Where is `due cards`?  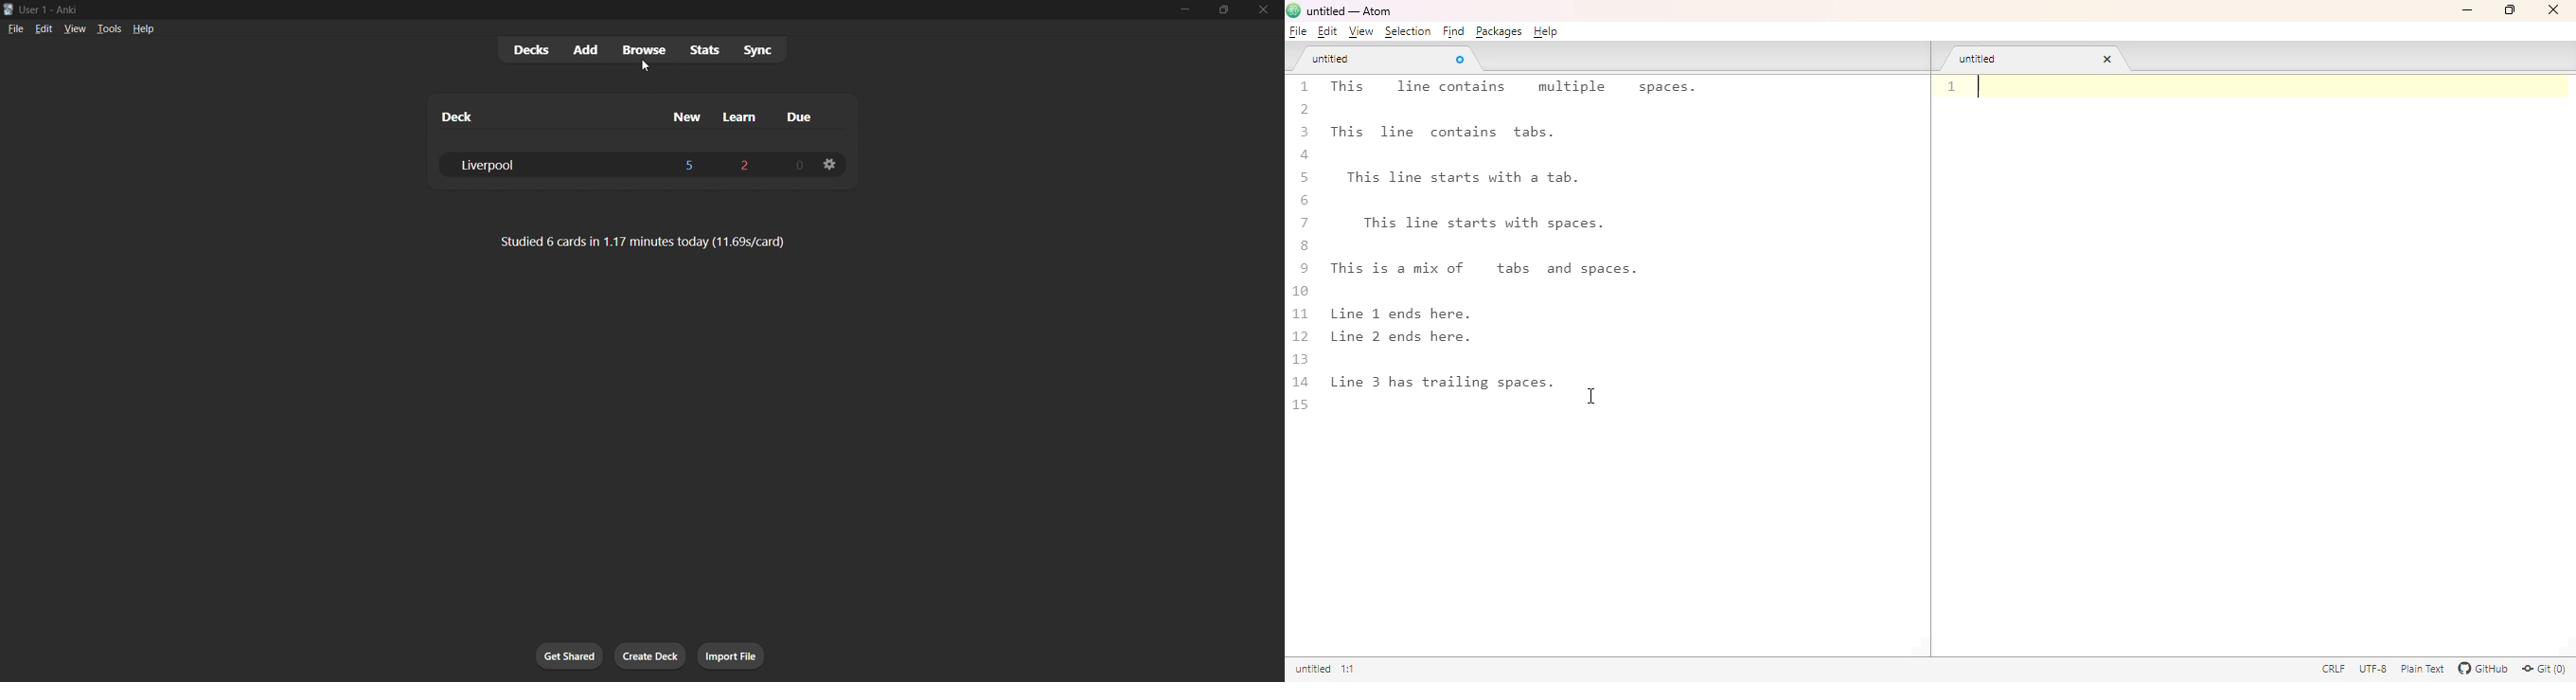 due cards is located at coordinates (799, 113).